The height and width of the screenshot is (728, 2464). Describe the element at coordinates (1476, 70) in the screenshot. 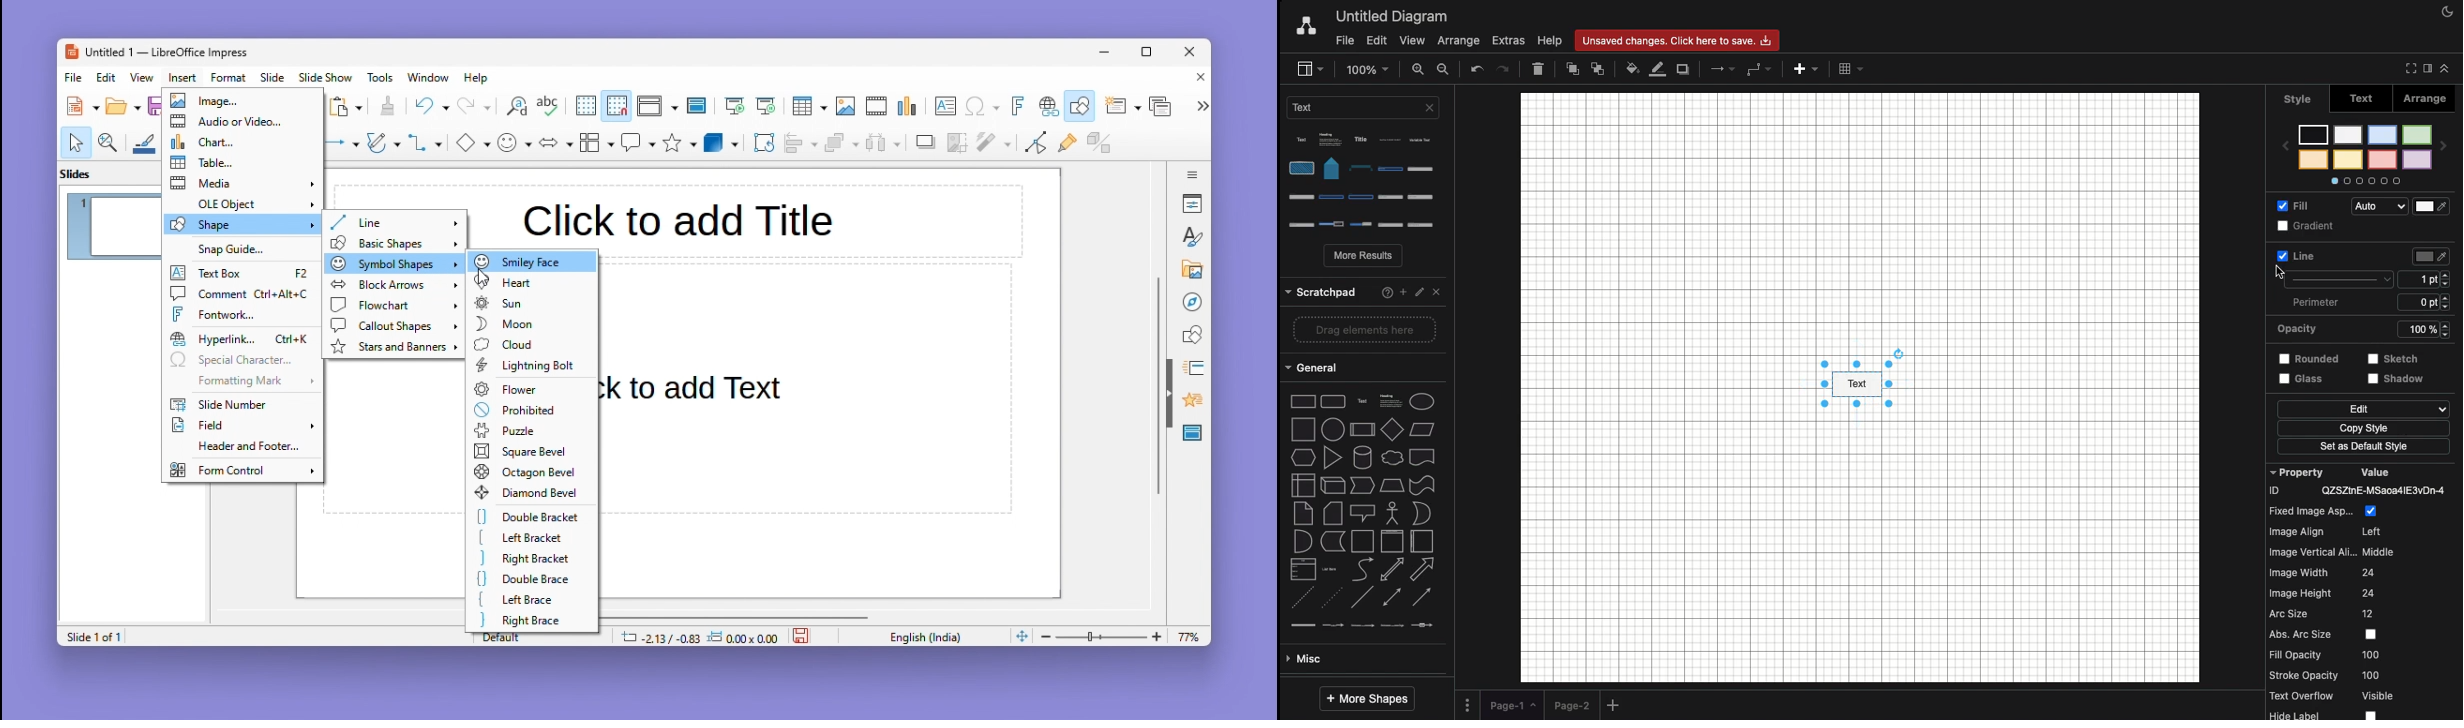

I see `Undo` at that location.